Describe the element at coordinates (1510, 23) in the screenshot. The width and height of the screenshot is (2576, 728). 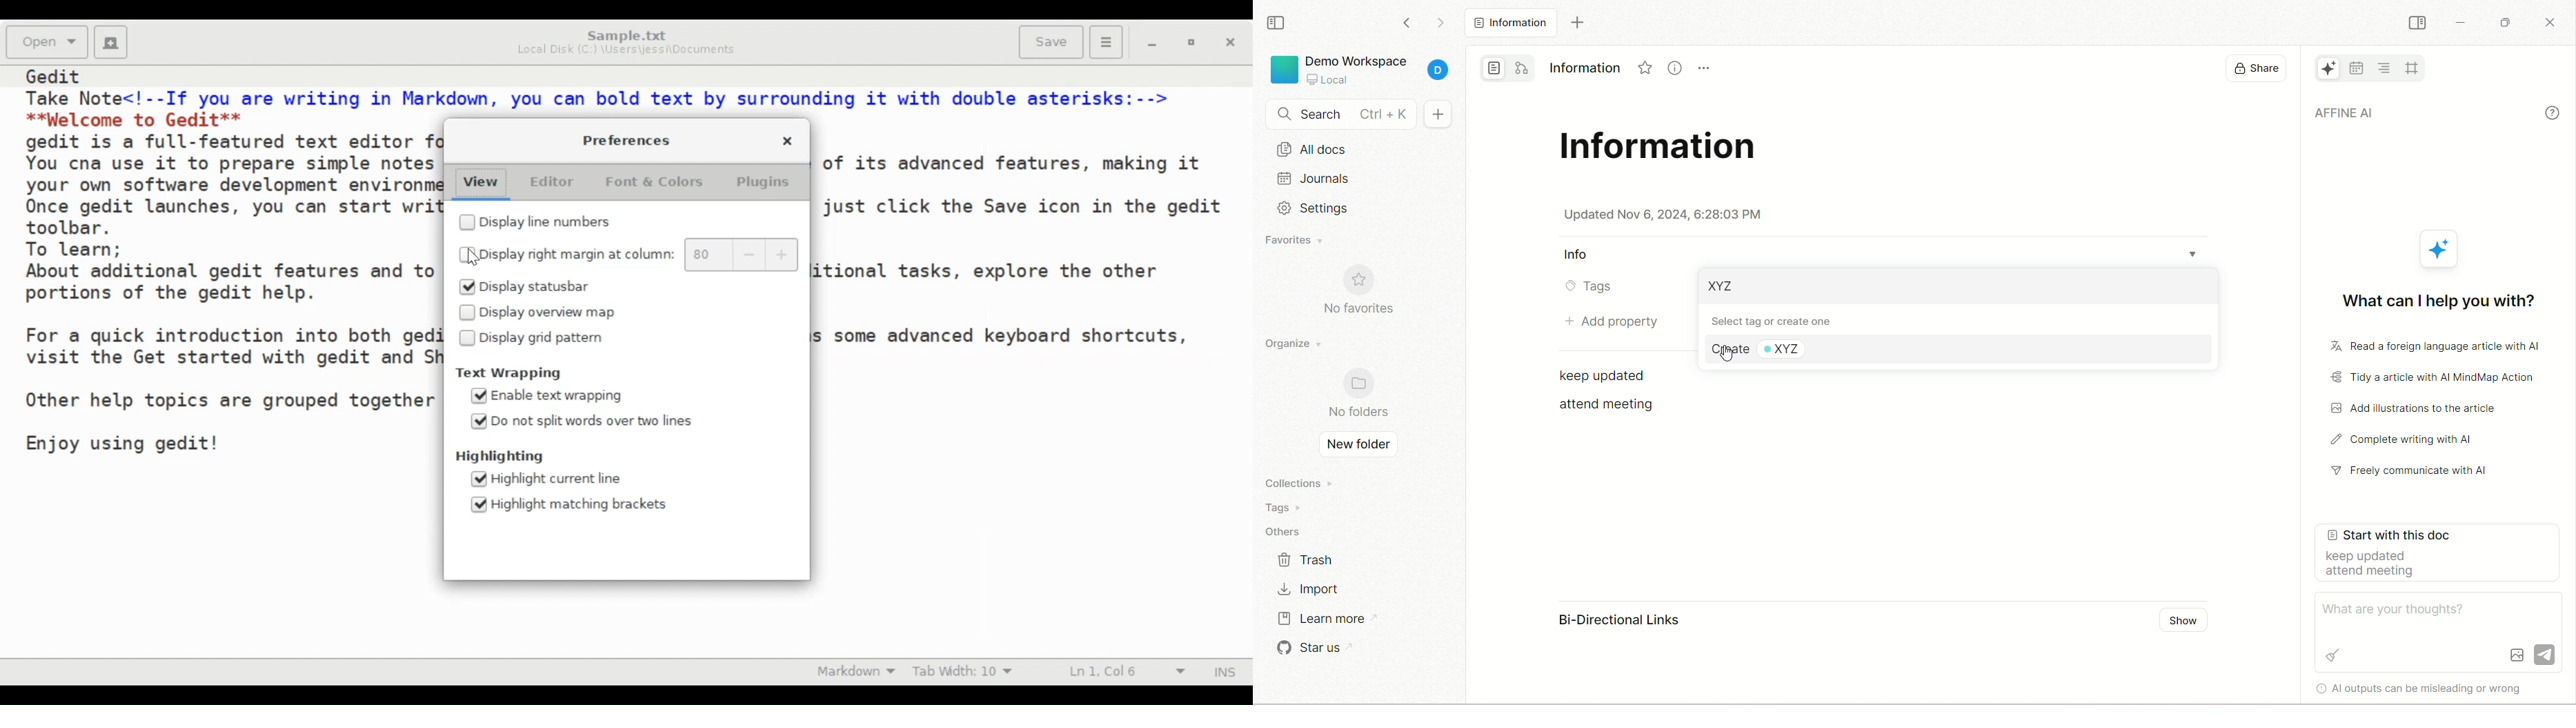
I see `all docs` at that location.